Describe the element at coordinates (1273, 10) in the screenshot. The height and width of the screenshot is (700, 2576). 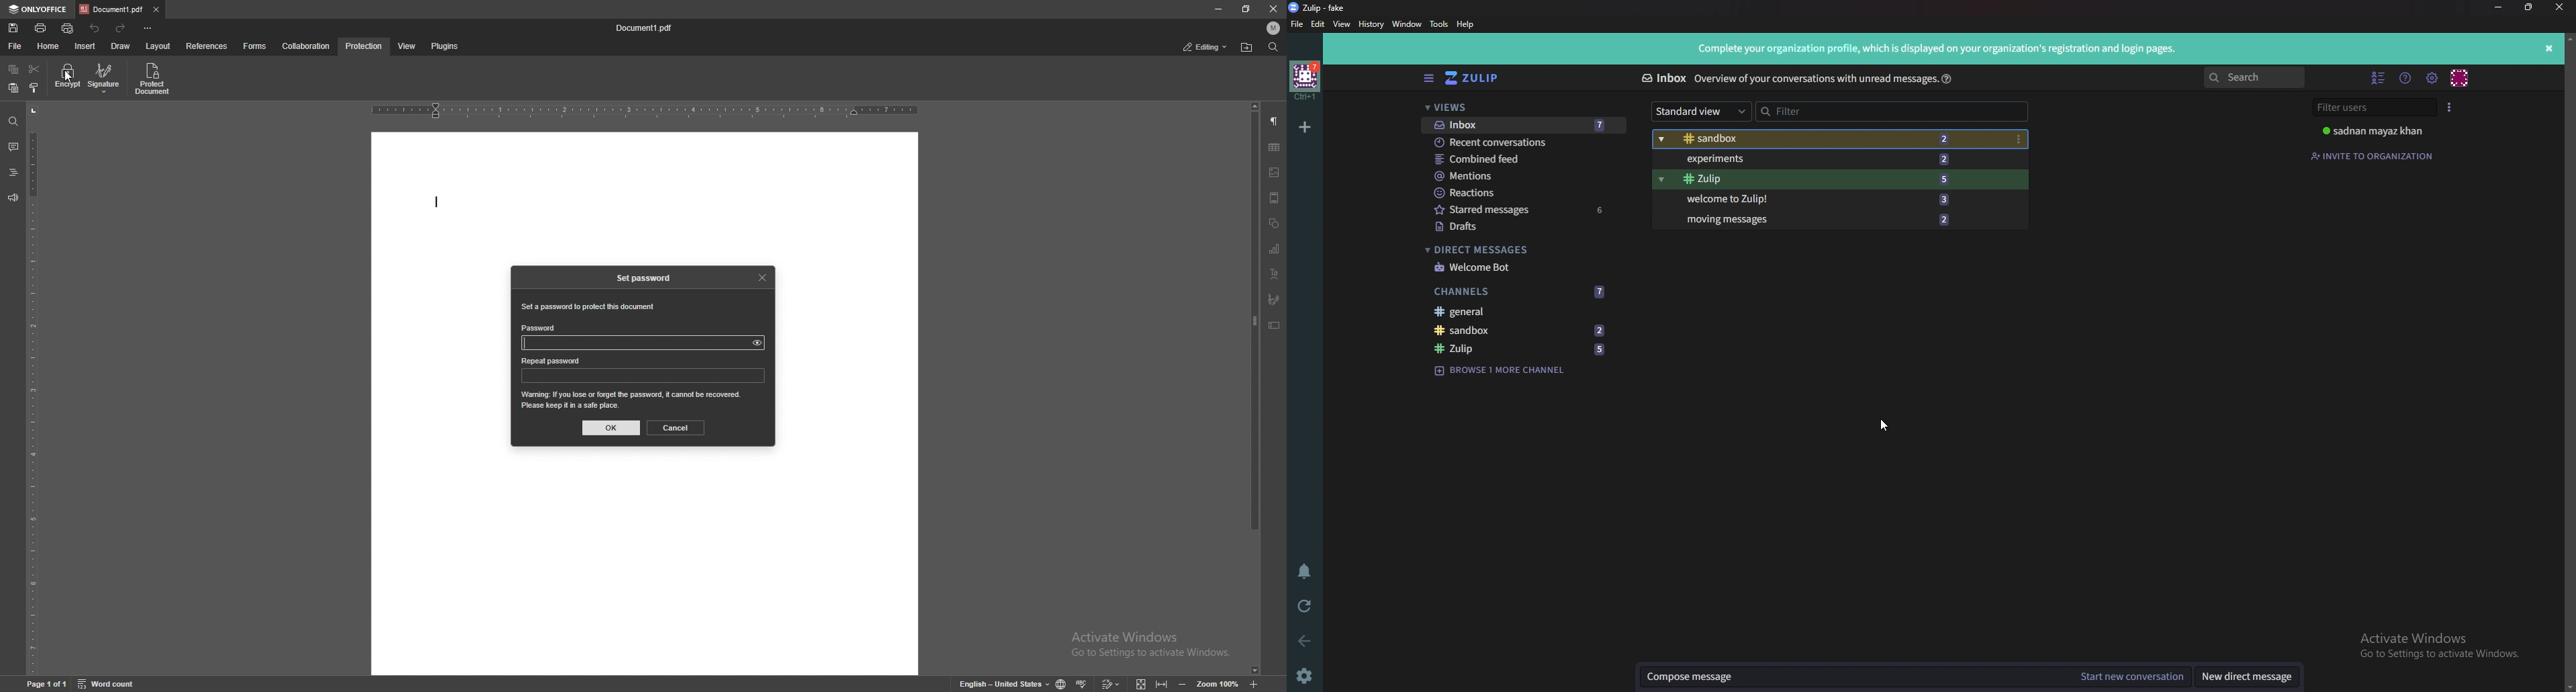
I see `close` at that location.